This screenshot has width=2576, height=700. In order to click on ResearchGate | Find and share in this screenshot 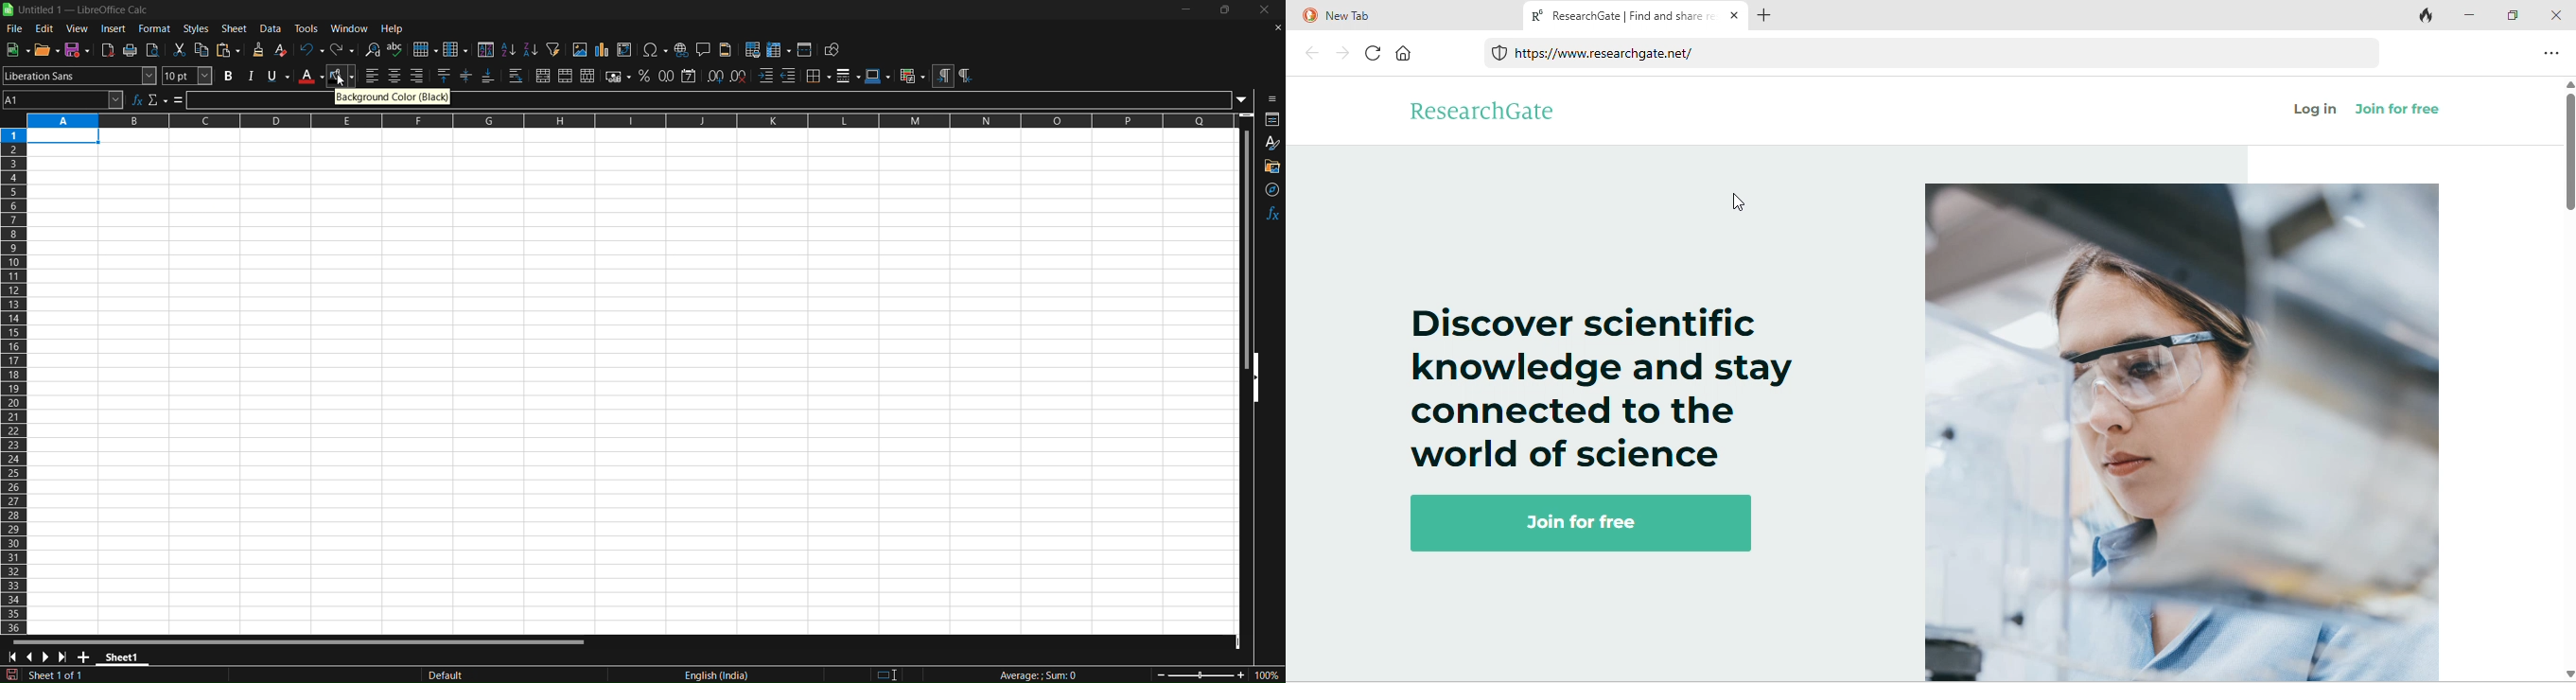, I will do `click(1620, 18)`.